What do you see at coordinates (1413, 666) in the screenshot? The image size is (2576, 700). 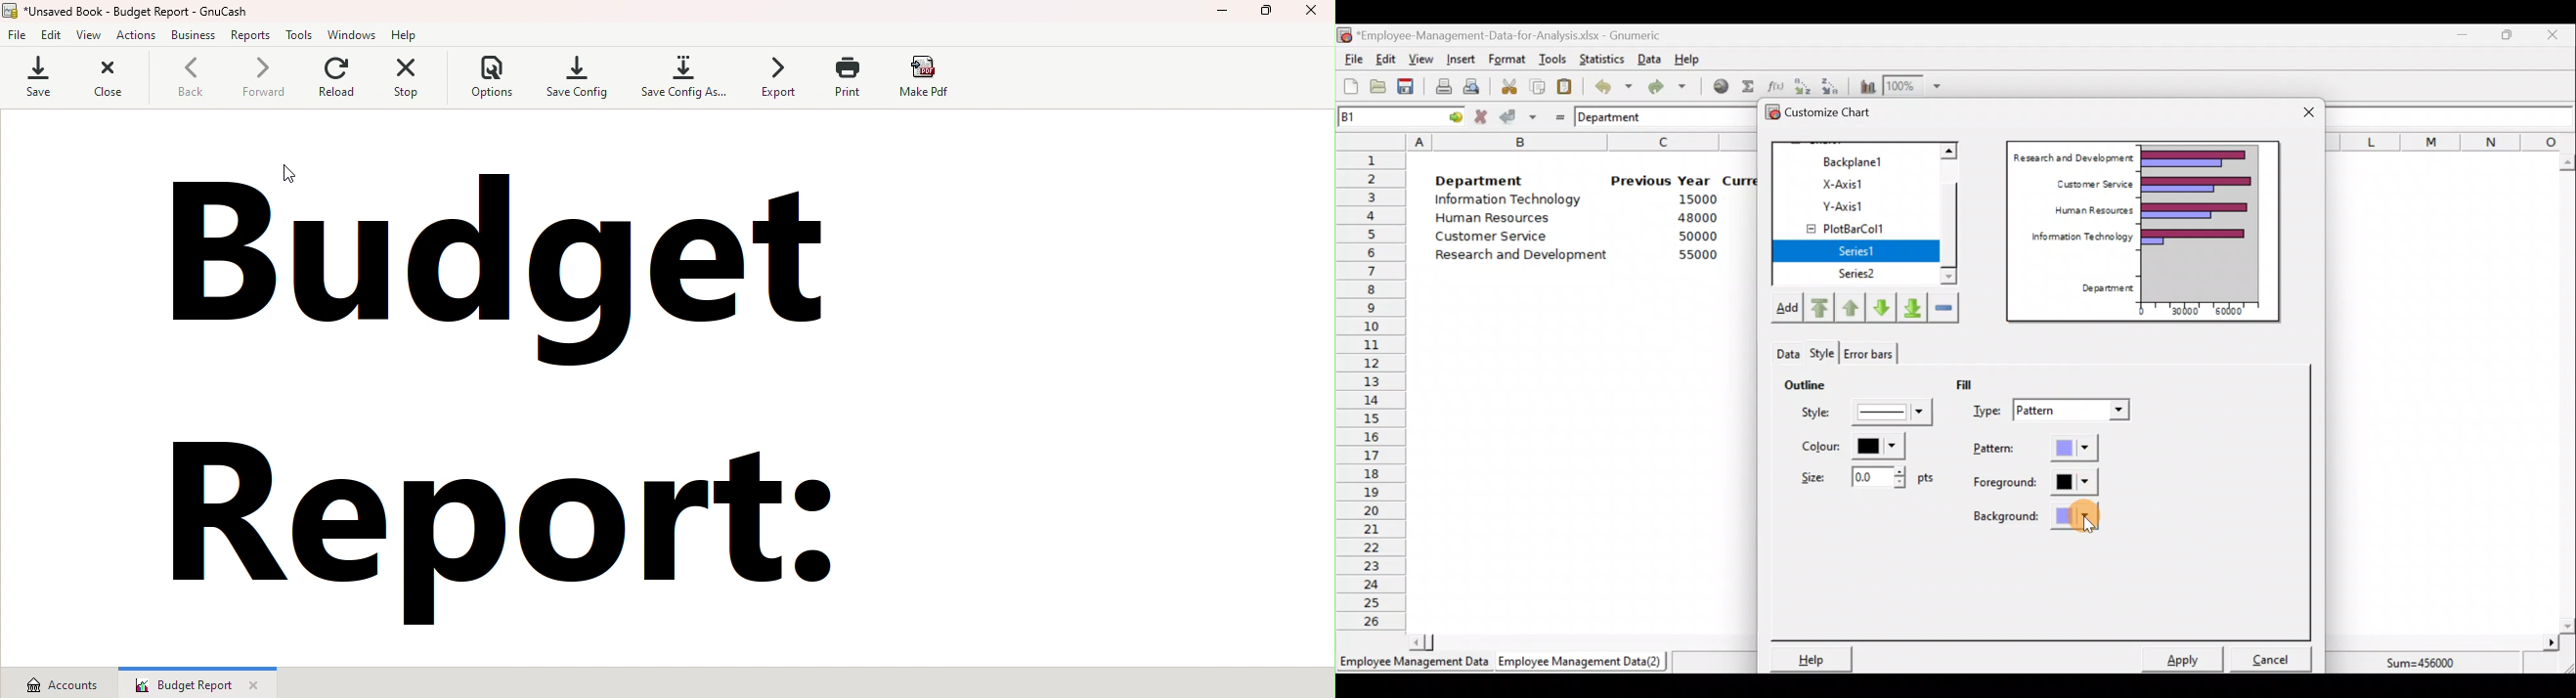 I see `Employee Management Data` at bounding box center [1413, 666].